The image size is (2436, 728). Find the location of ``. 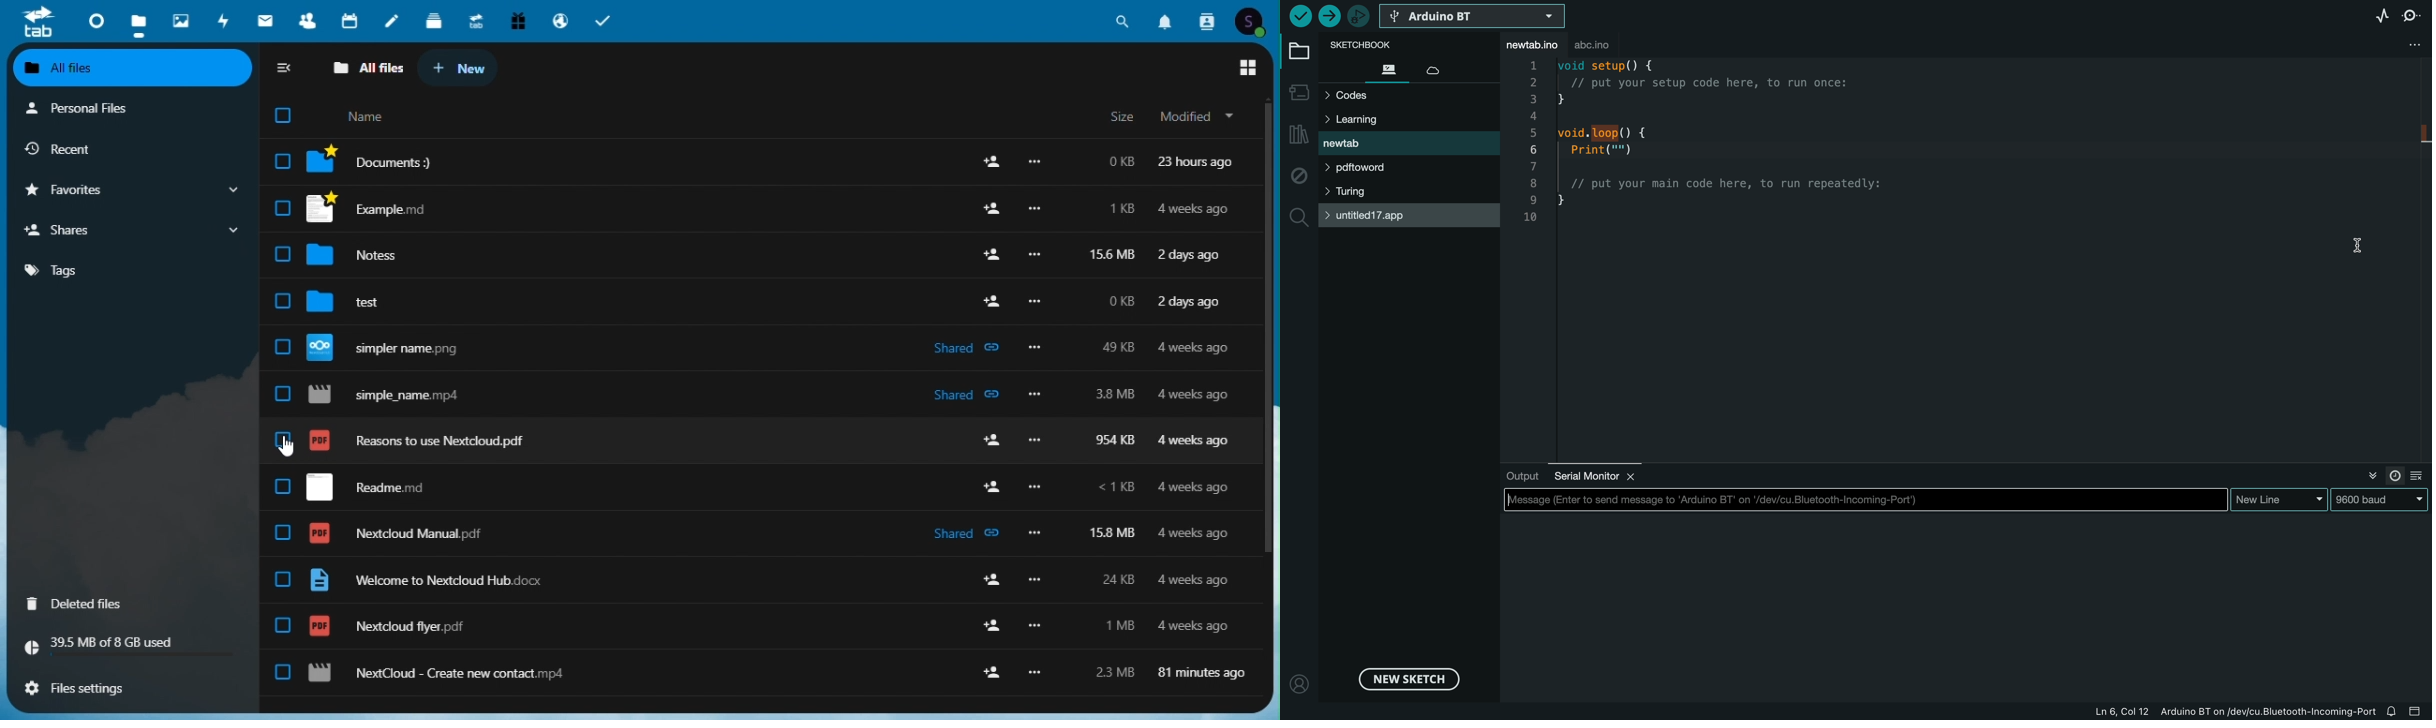

 is located at coordinates (1034, 255).